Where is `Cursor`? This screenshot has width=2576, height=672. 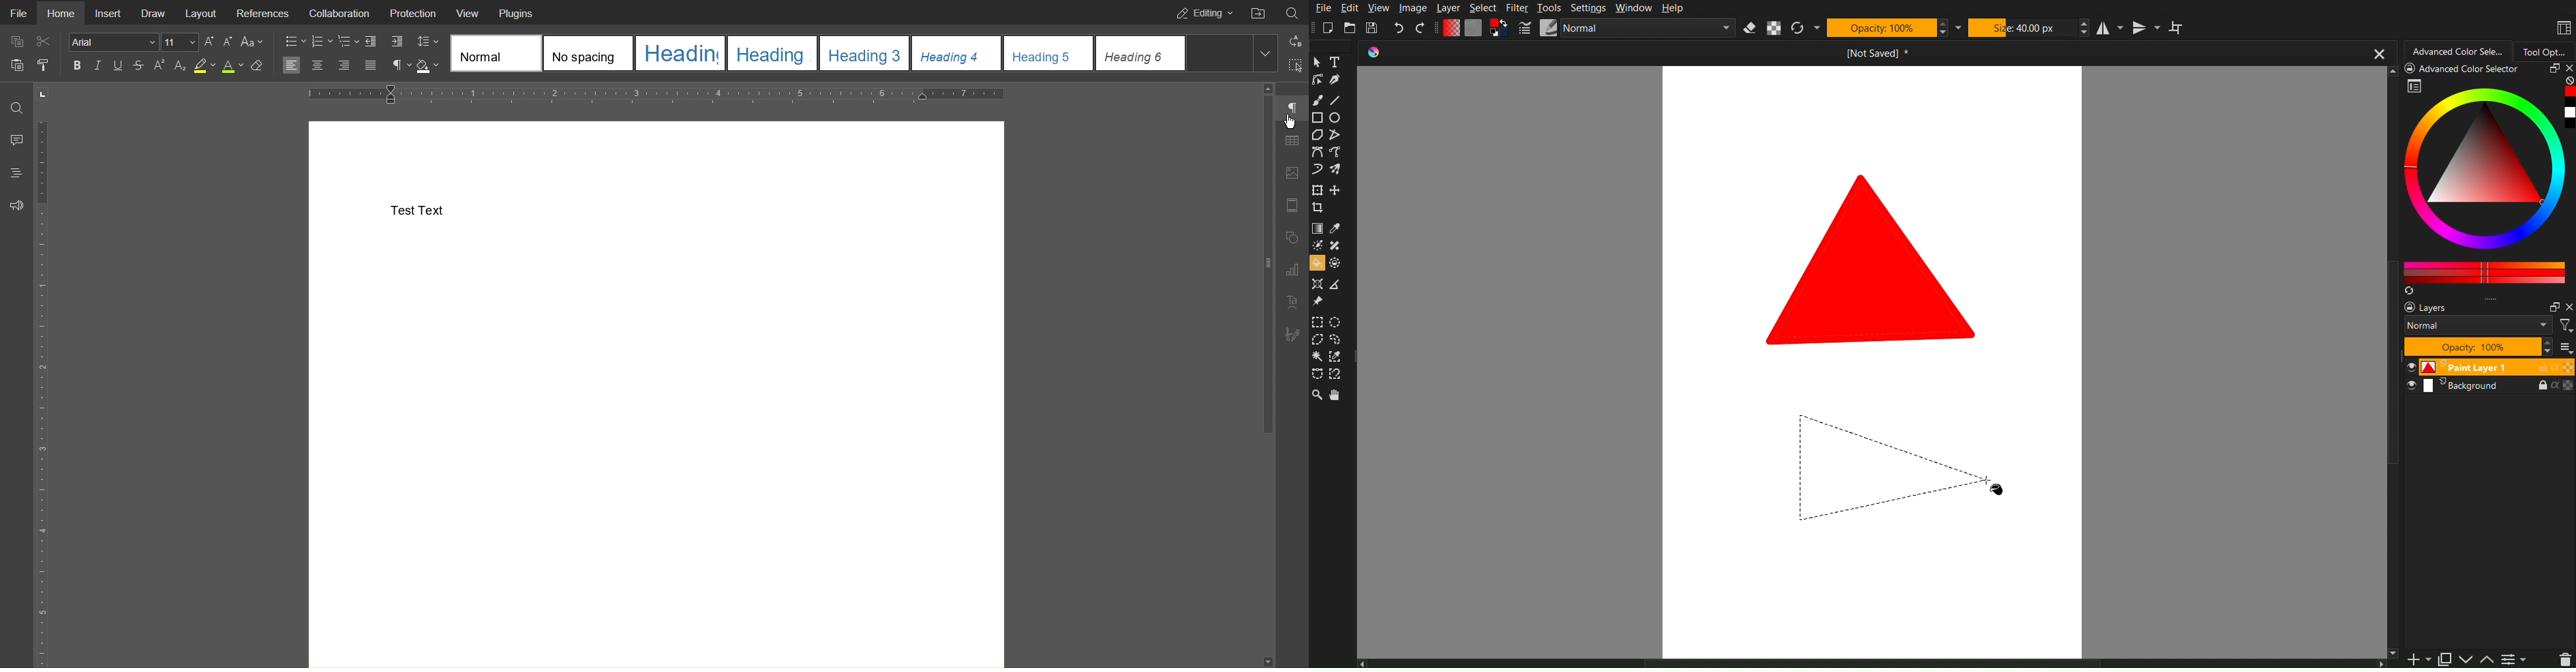
Cursor is located at coordinates (1317, 341).